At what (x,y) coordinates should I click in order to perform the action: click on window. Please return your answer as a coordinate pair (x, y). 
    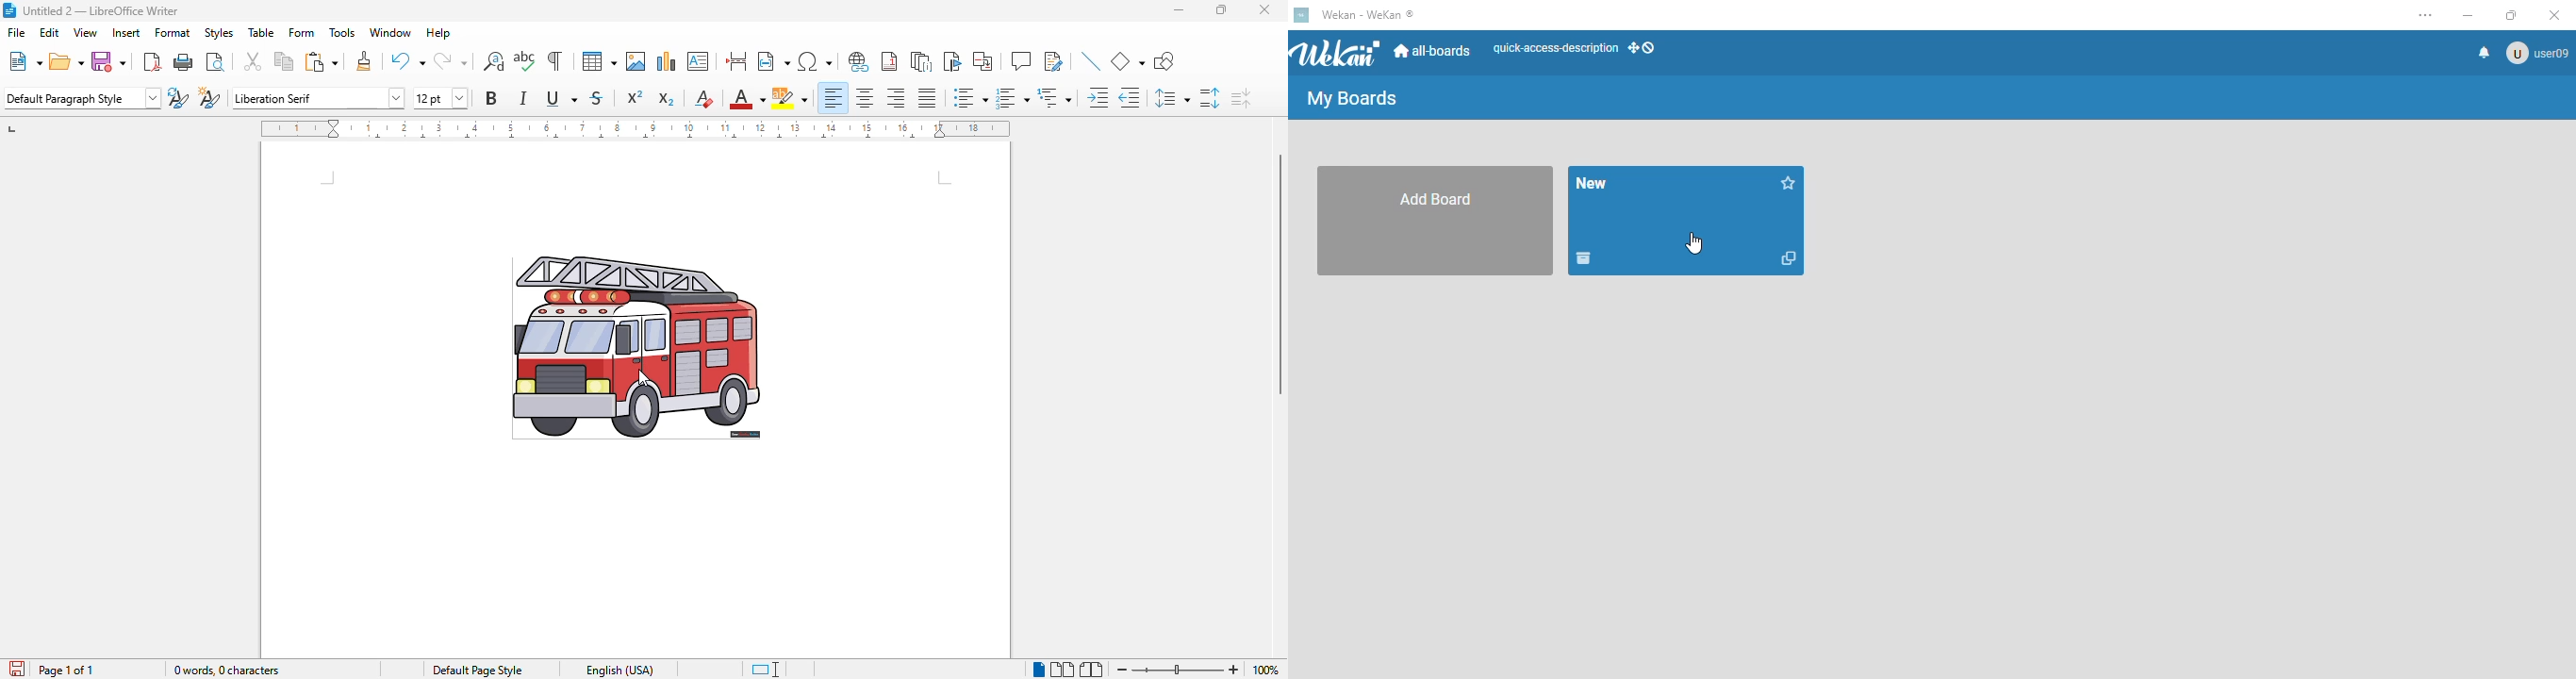
    Looking at the image, I should click on (390, 32).